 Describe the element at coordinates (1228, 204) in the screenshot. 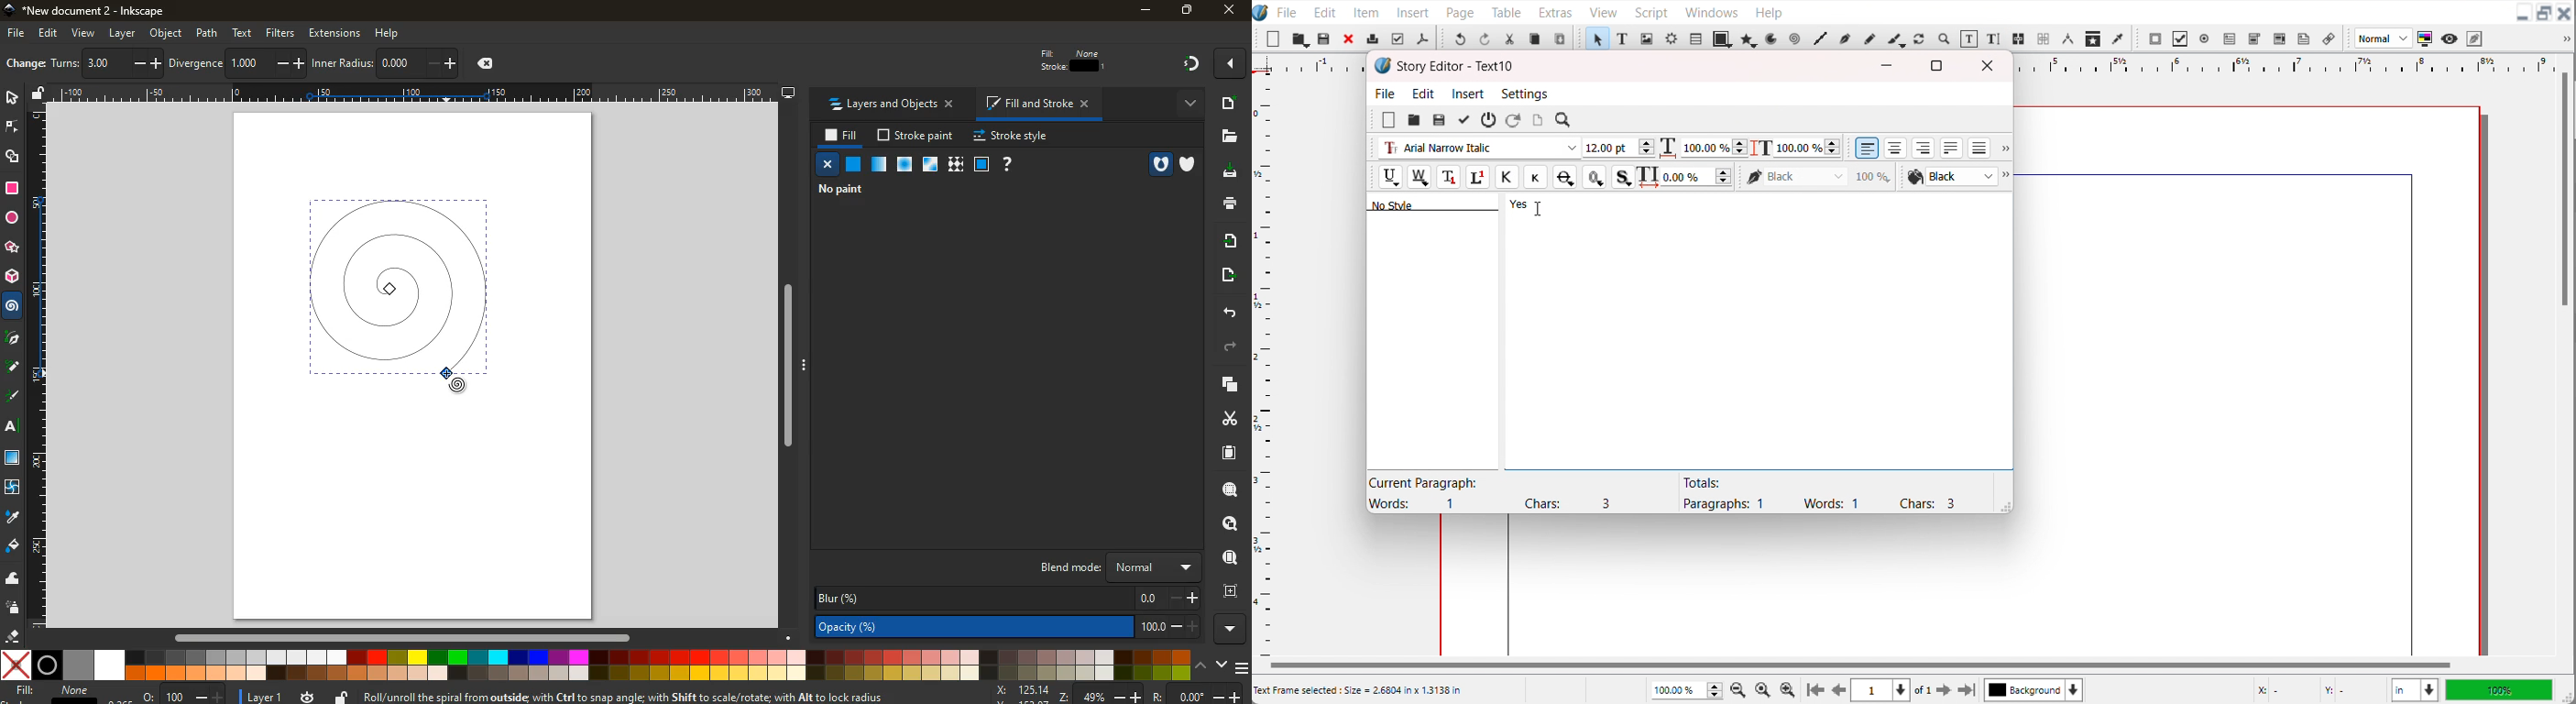

I see `print` at that location.